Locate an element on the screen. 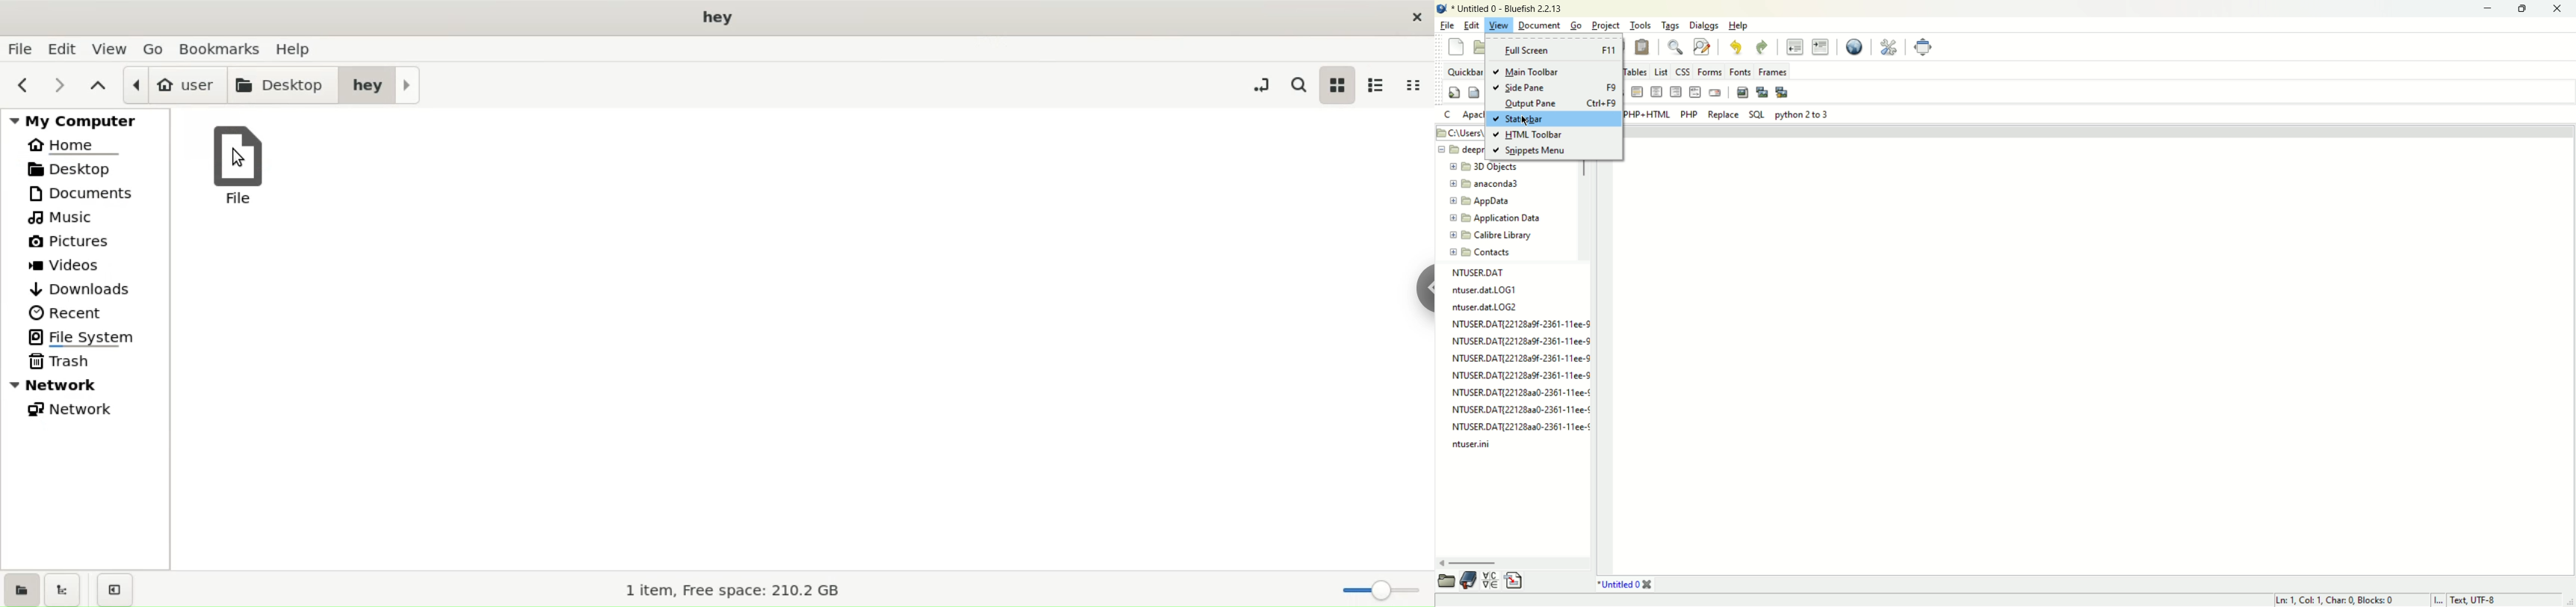 The width and height of the screenshot is (2576, 616). file is located at coordinates (1446, 26).